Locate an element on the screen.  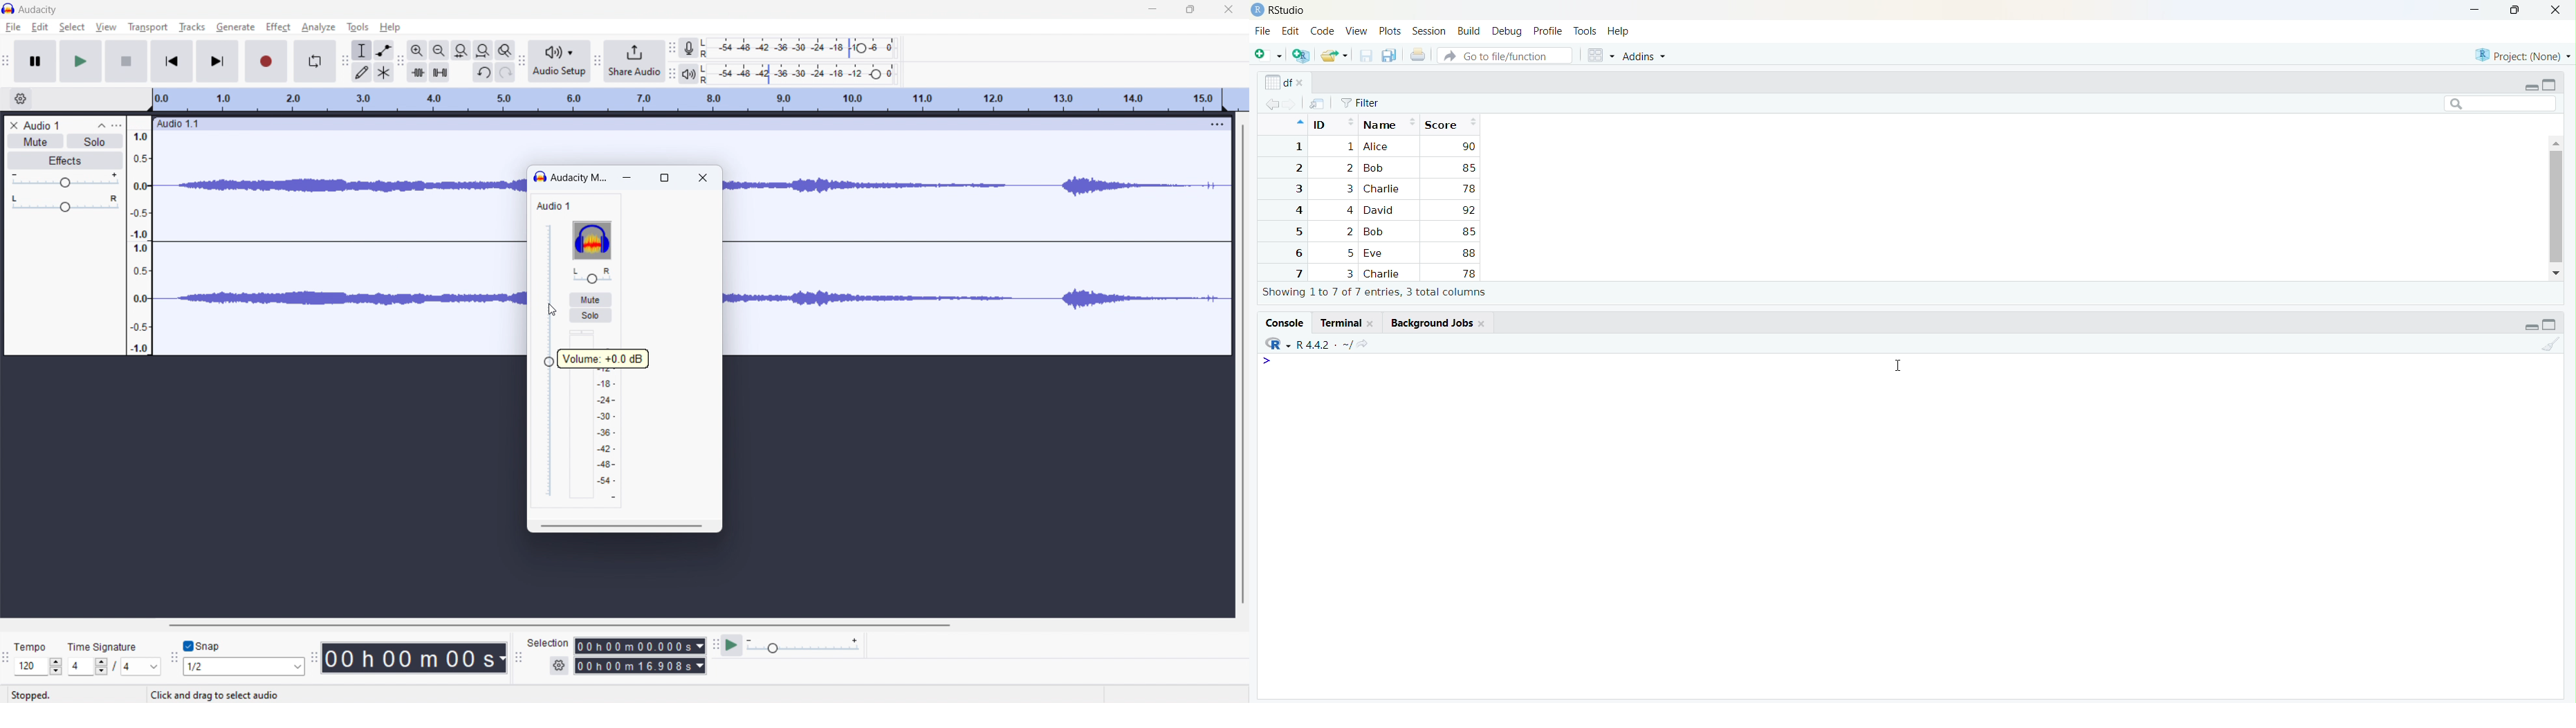
effect is located at coordinates (278, 27).